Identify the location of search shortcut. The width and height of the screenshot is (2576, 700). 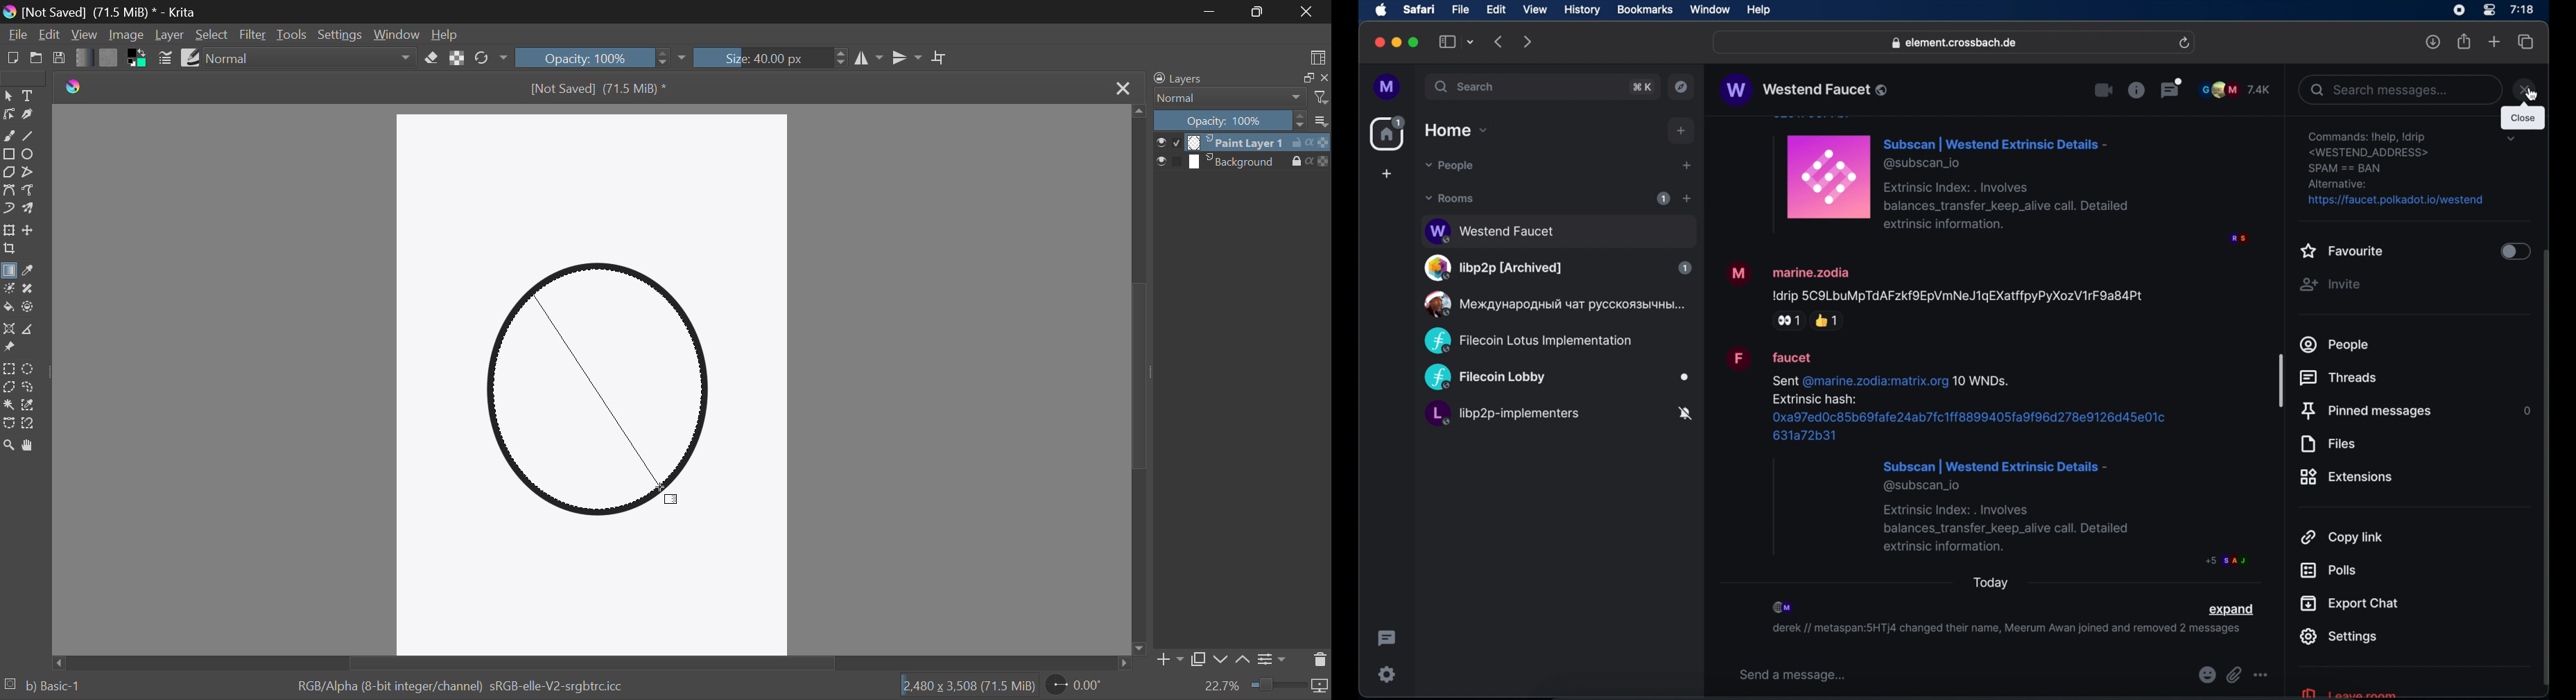
(1643, 87).